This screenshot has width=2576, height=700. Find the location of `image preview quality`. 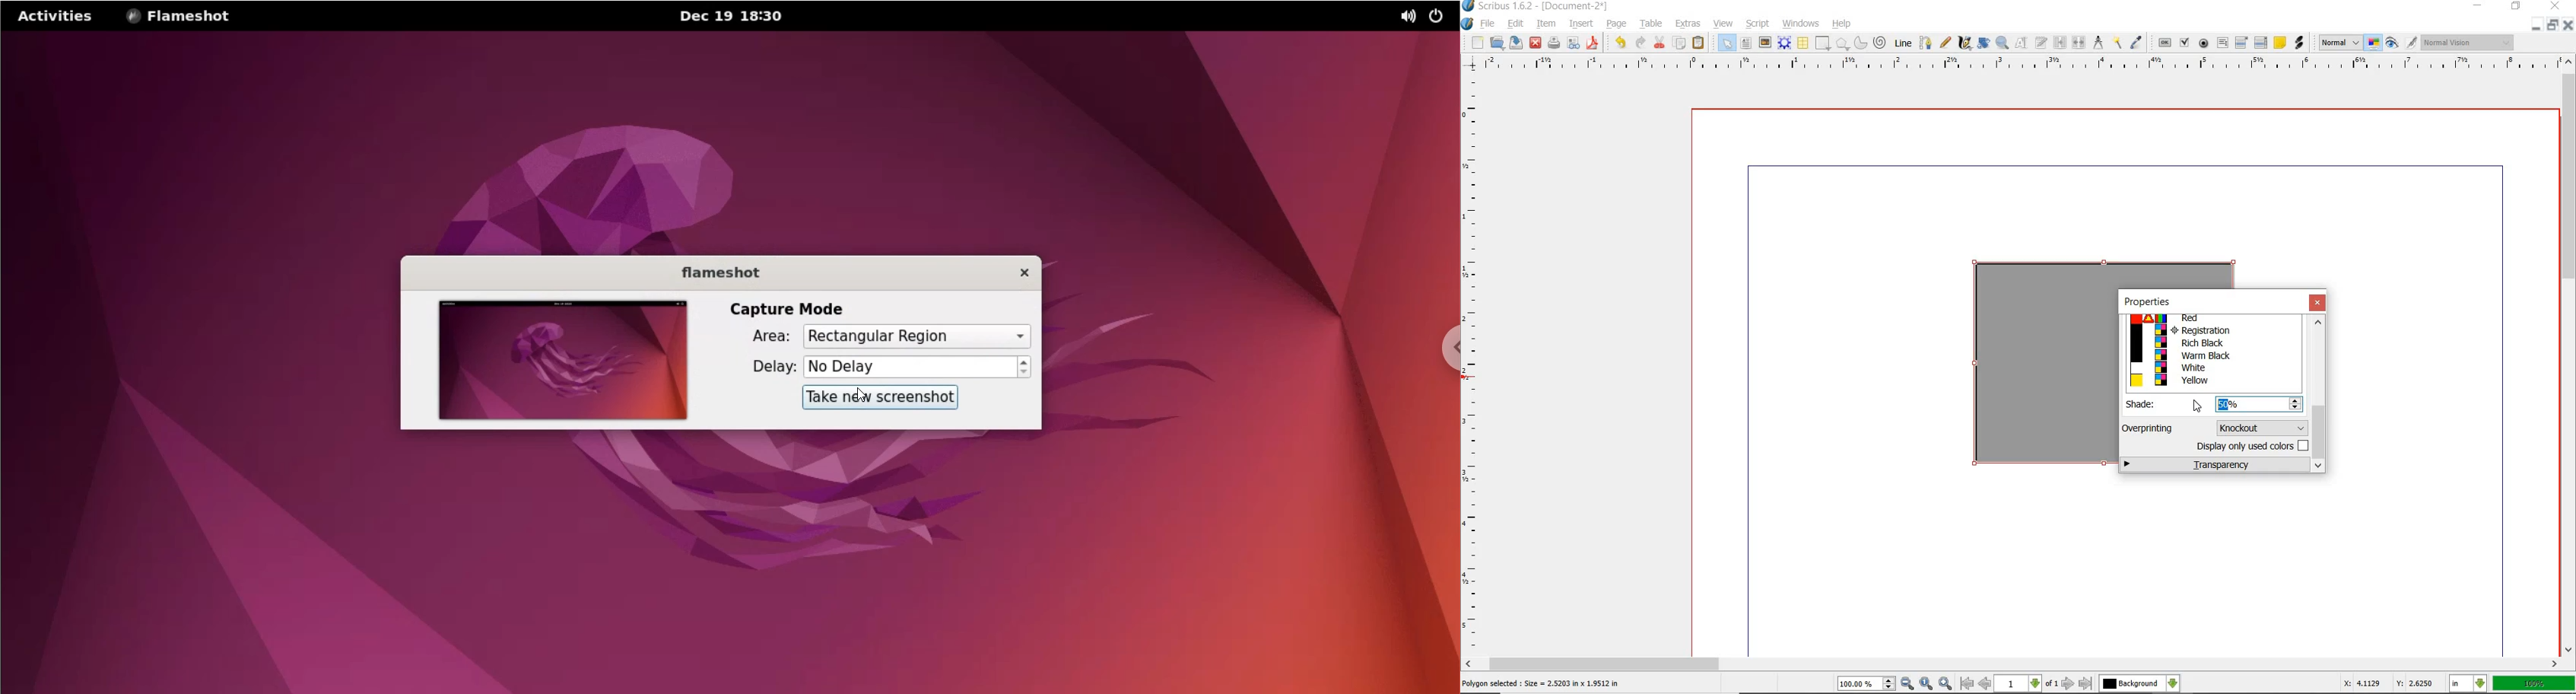

image preview quality is located at coordinates (2340, 43).